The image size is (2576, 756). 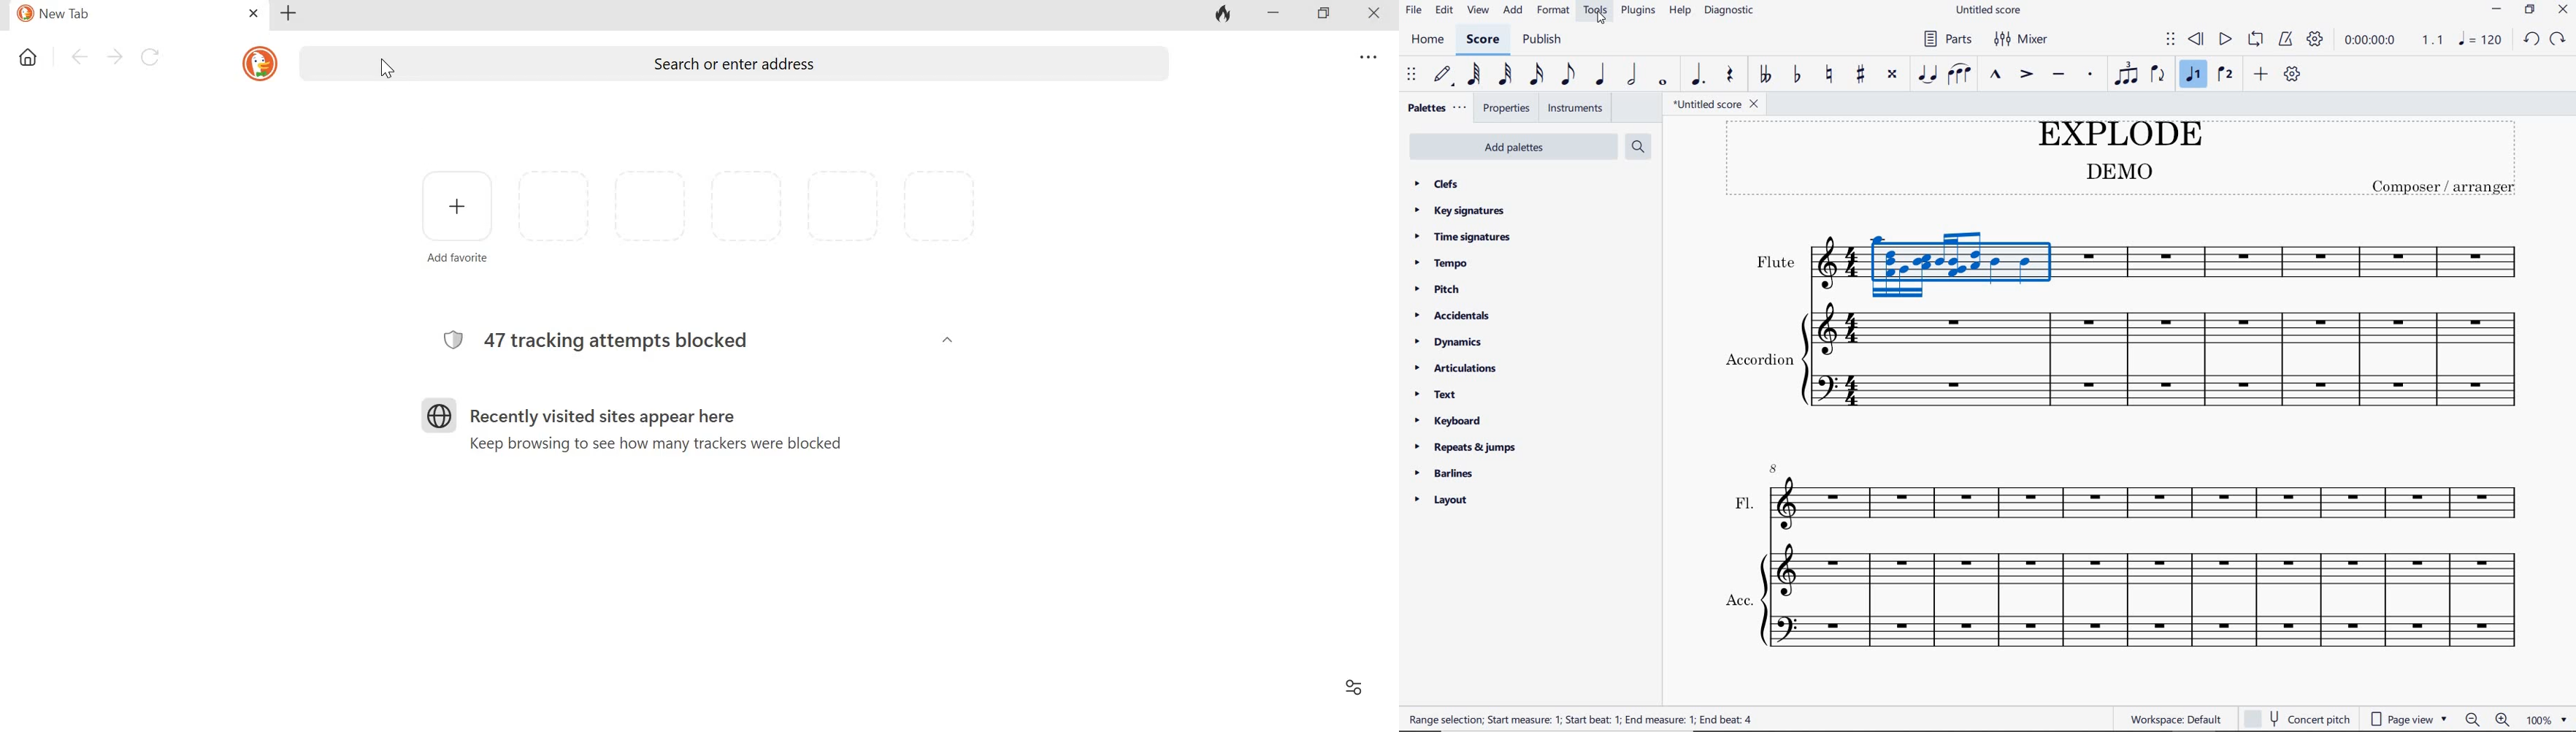 I want to click on barlines, so click(x=1447, y=474).